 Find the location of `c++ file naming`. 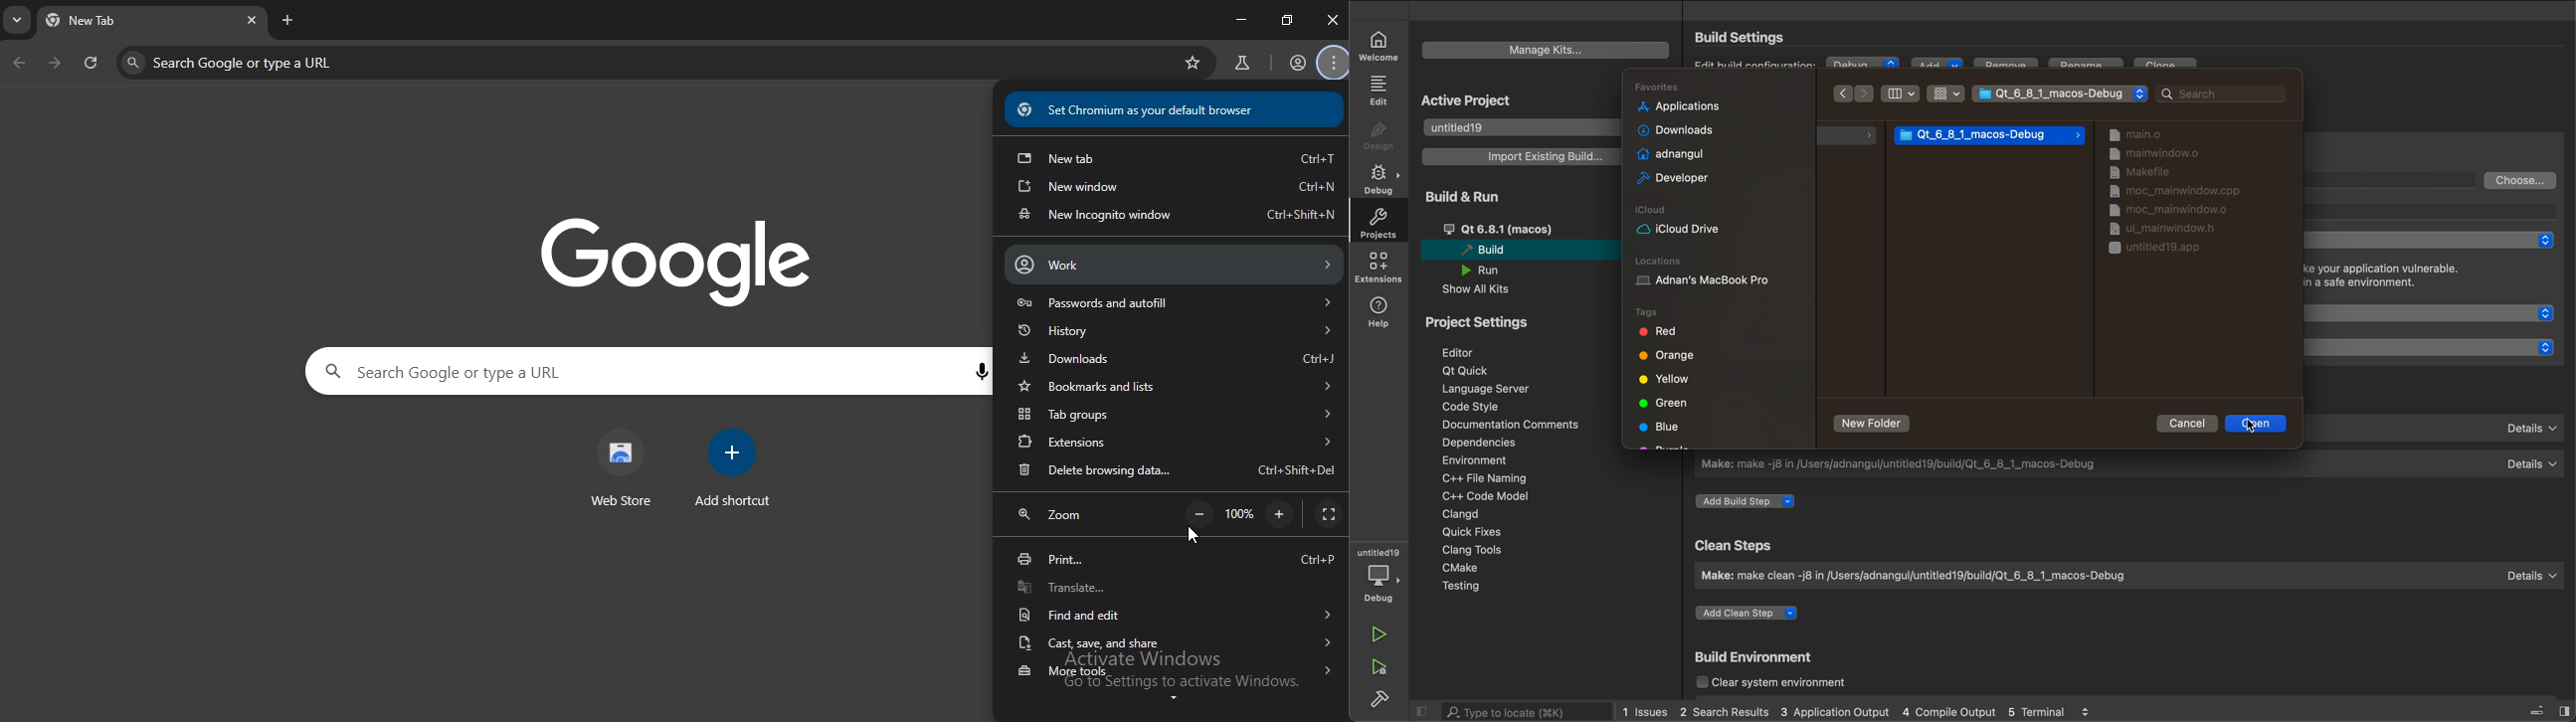

c++ file naming is located at coordinates (1483, 478).